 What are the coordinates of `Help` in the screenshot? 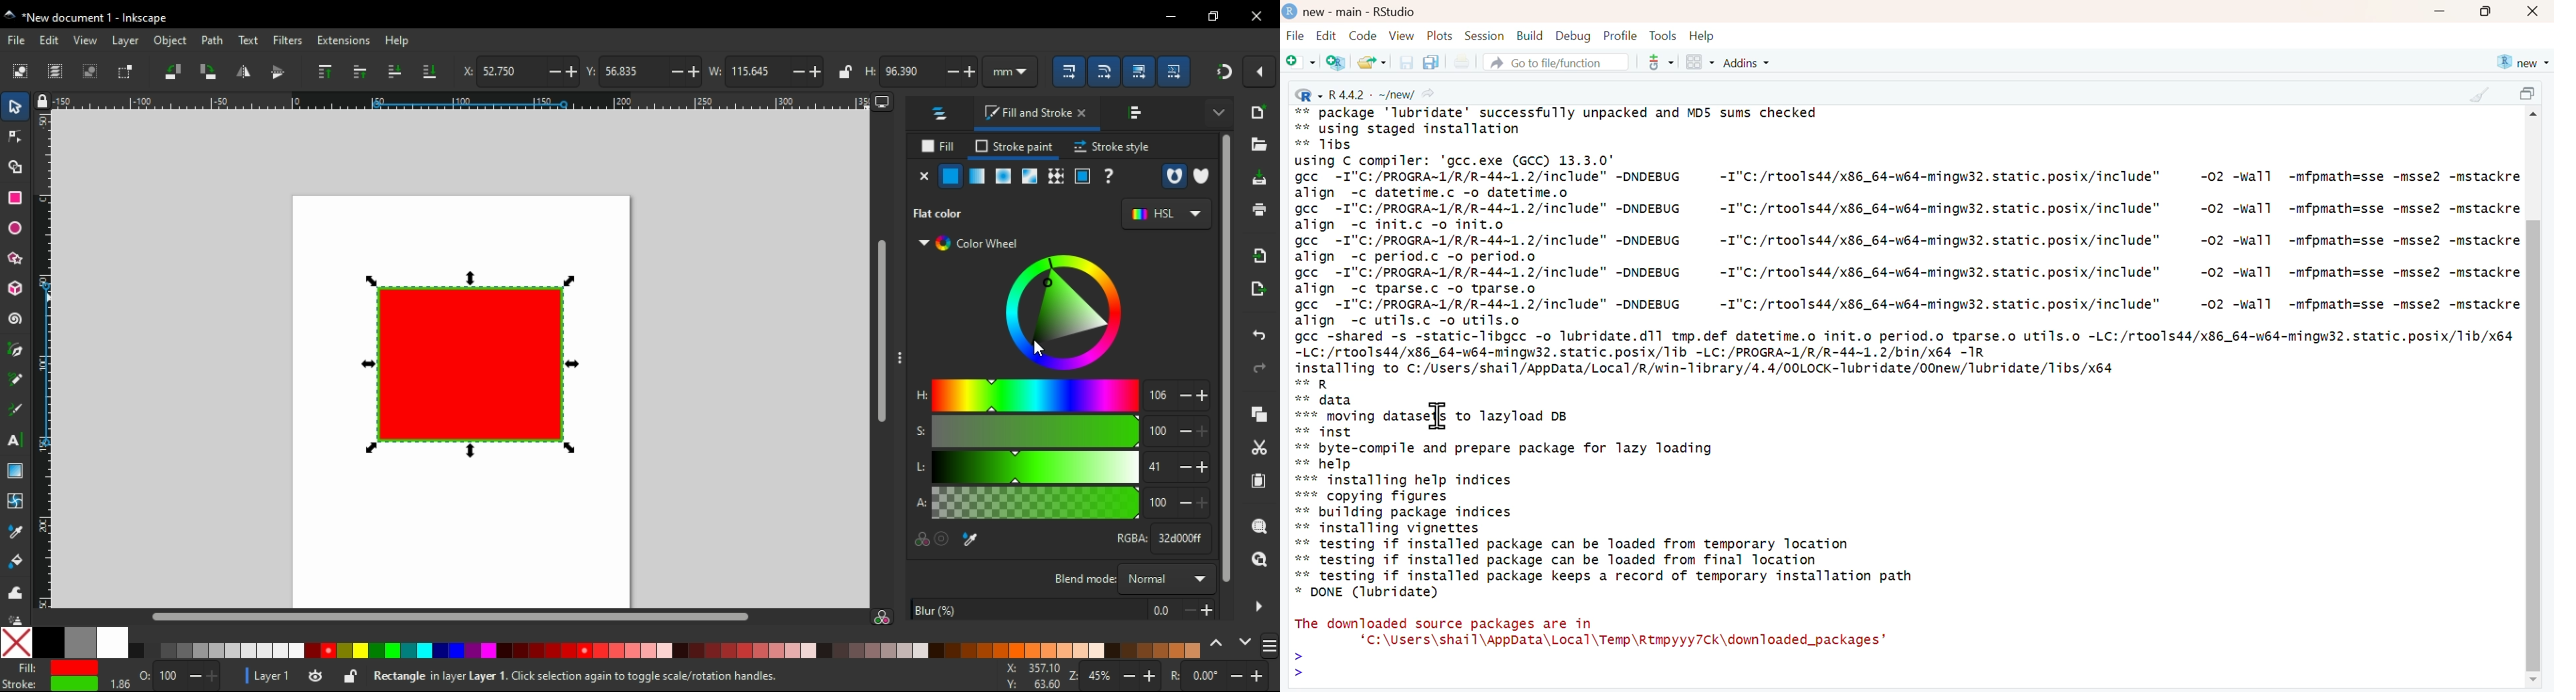 It's located at (1703, 36).